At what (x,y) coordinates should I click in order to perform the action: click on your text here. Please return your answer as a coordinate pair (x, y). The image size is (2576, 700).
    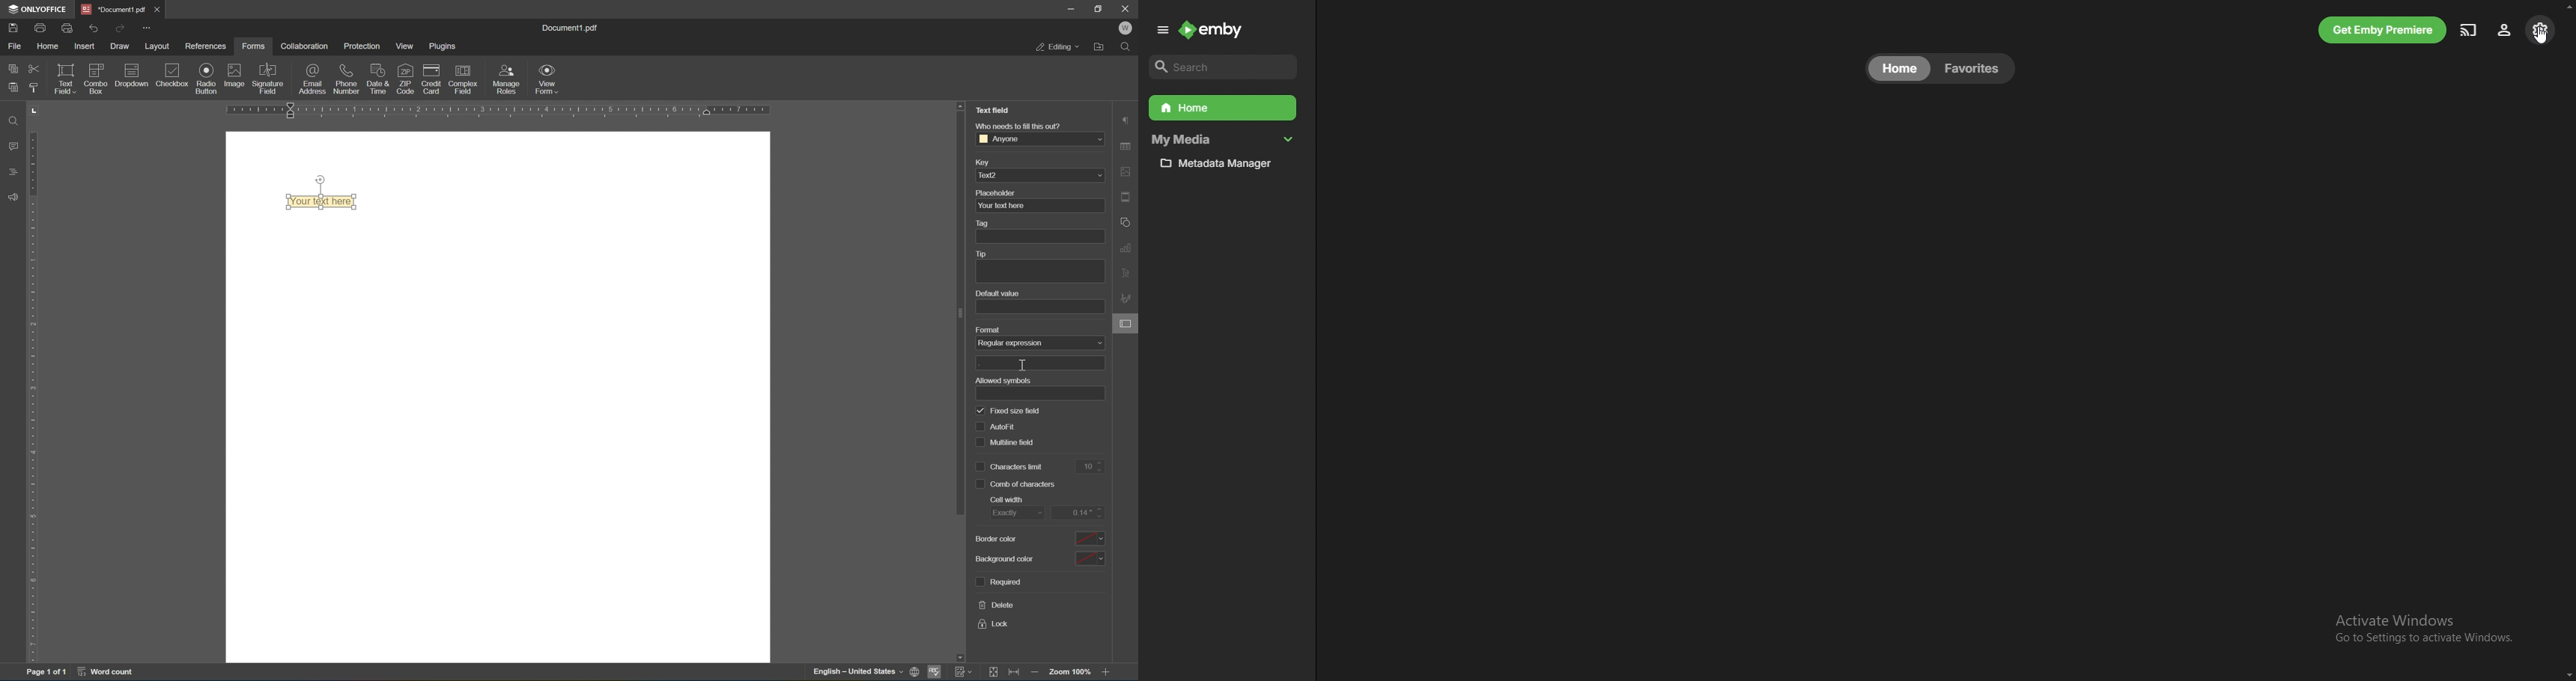
    Looking at the image, I should click on (1002, 205).